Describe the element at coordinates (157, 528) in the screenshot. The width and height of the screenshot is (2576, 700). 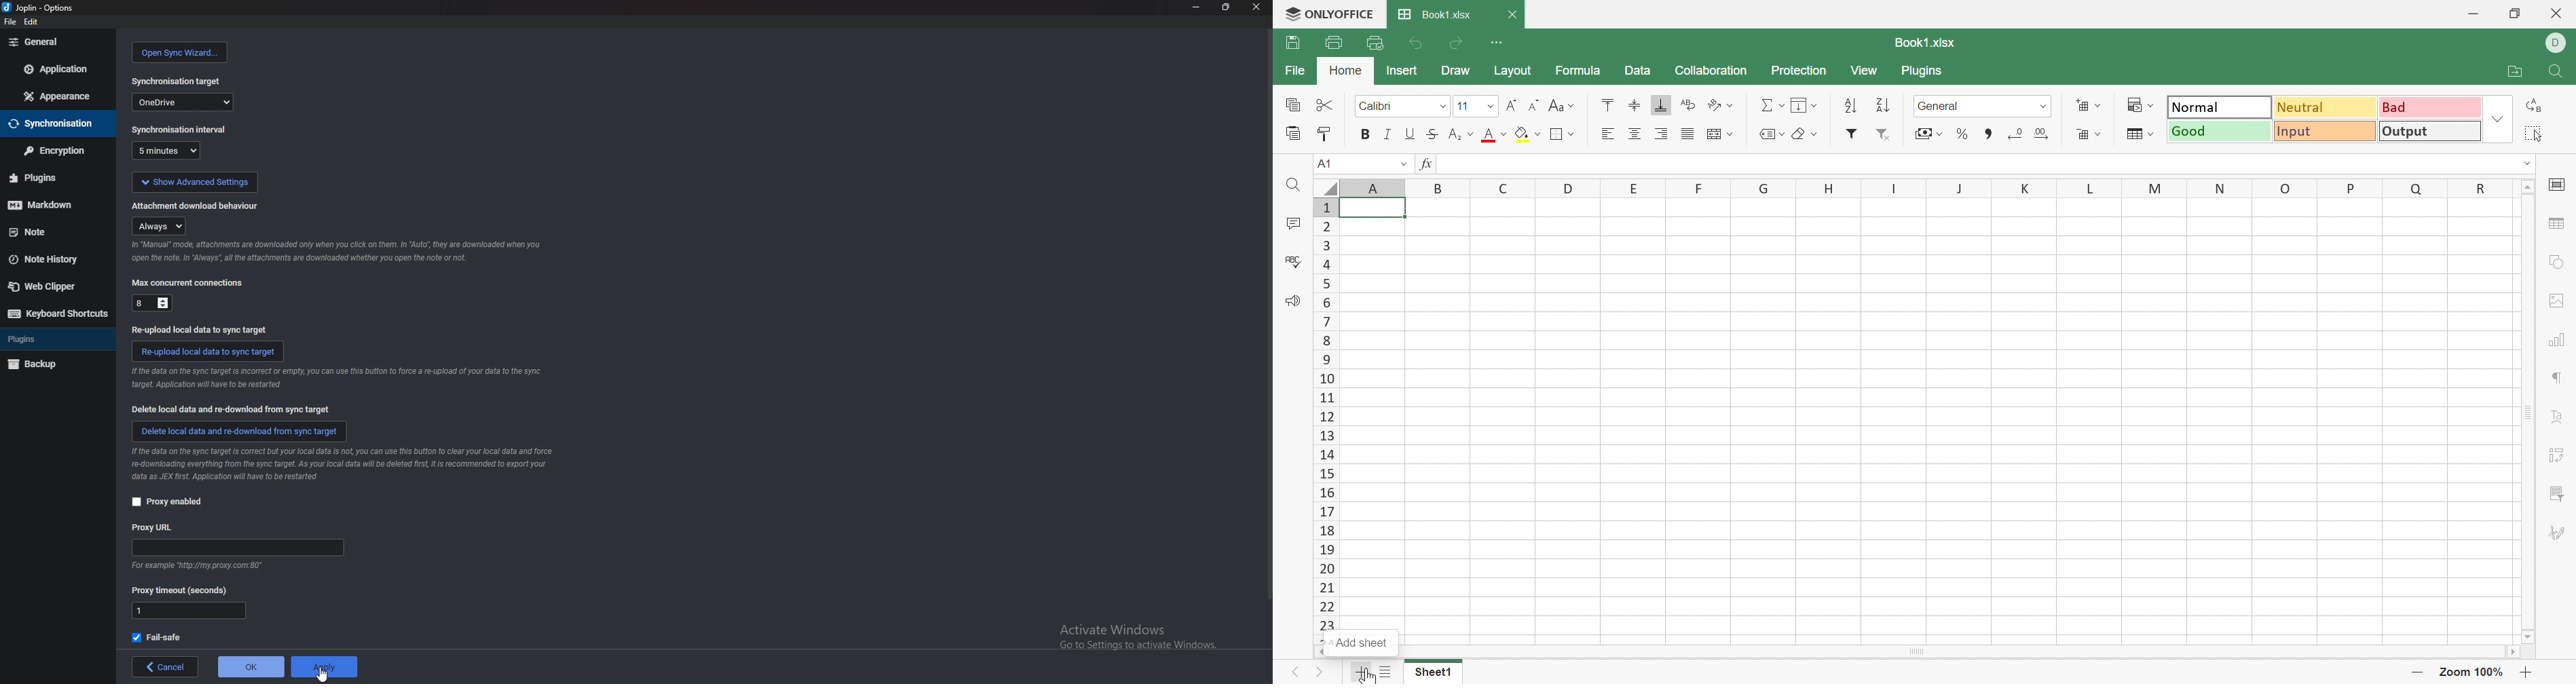
I see `proxy url` at that location.